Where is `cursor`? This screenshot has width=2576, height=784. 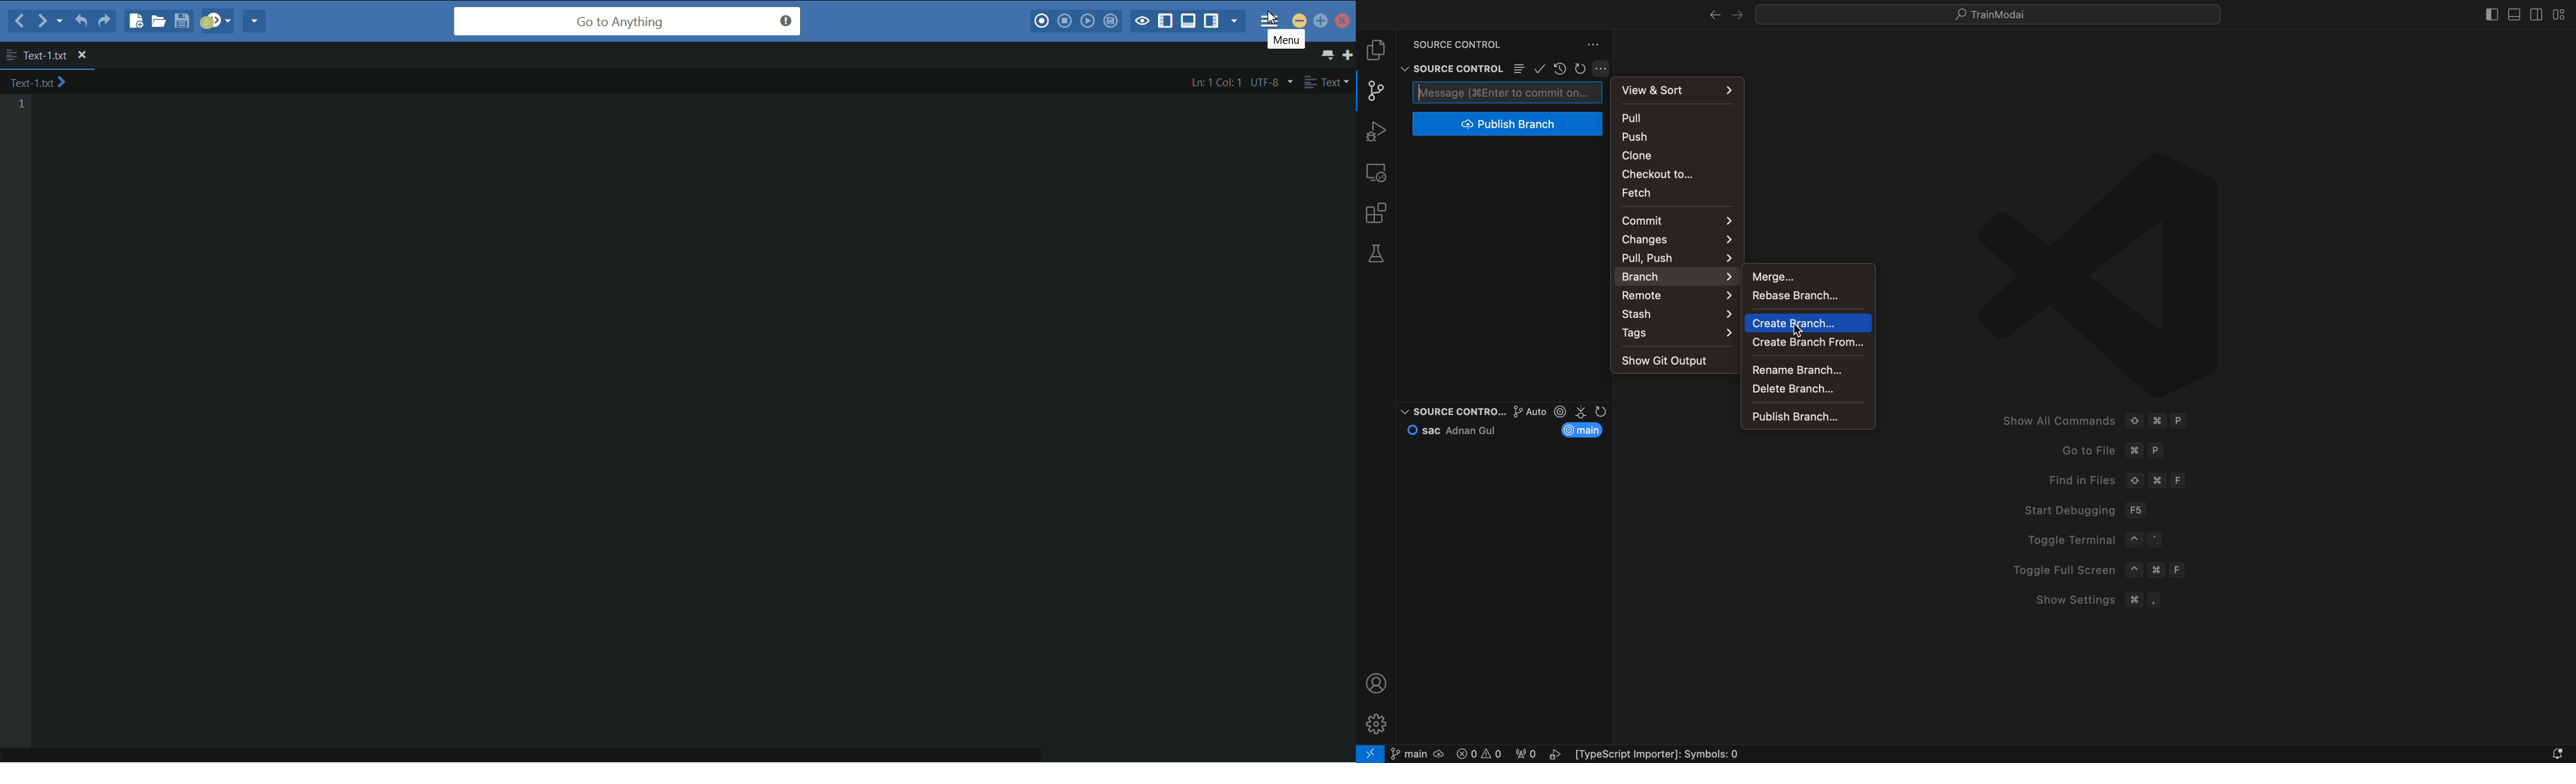
cursor is located at coordinates (1270, 20).